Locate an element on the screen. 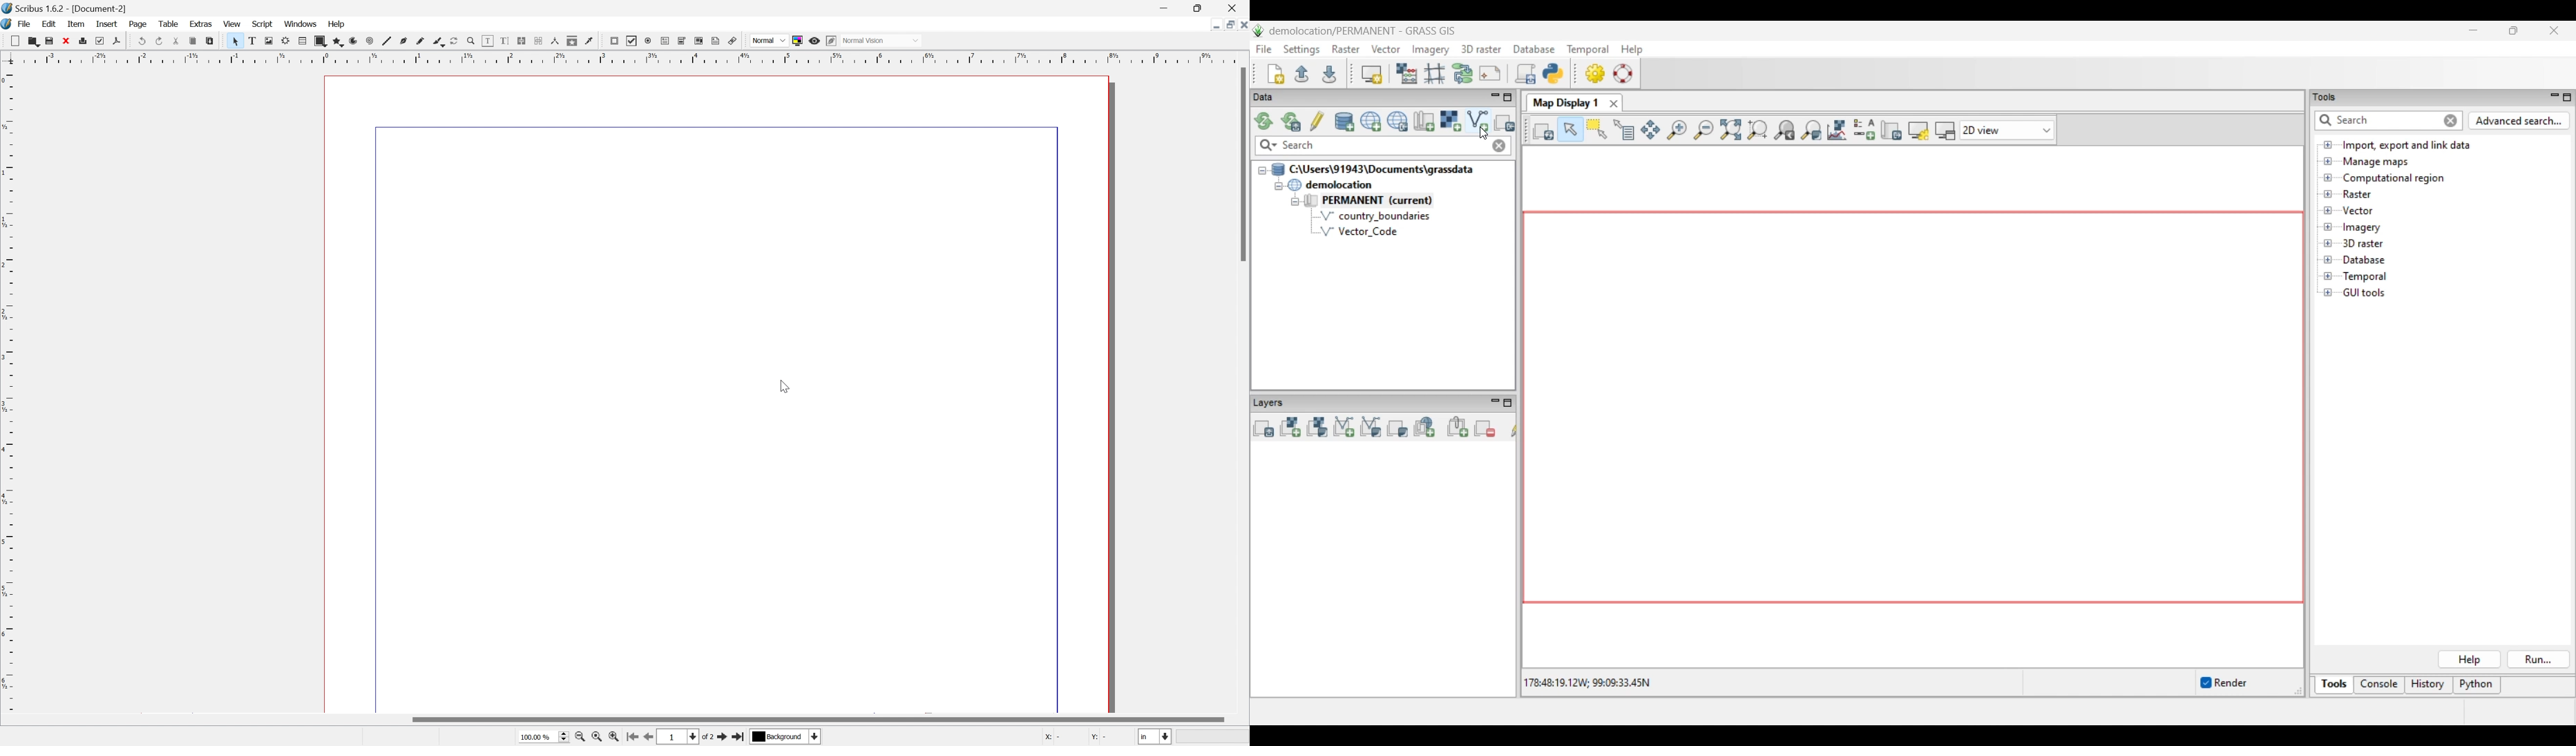 The height and width of the screenshot is (756, 2576). cursor is located at coordinates (784, 386).